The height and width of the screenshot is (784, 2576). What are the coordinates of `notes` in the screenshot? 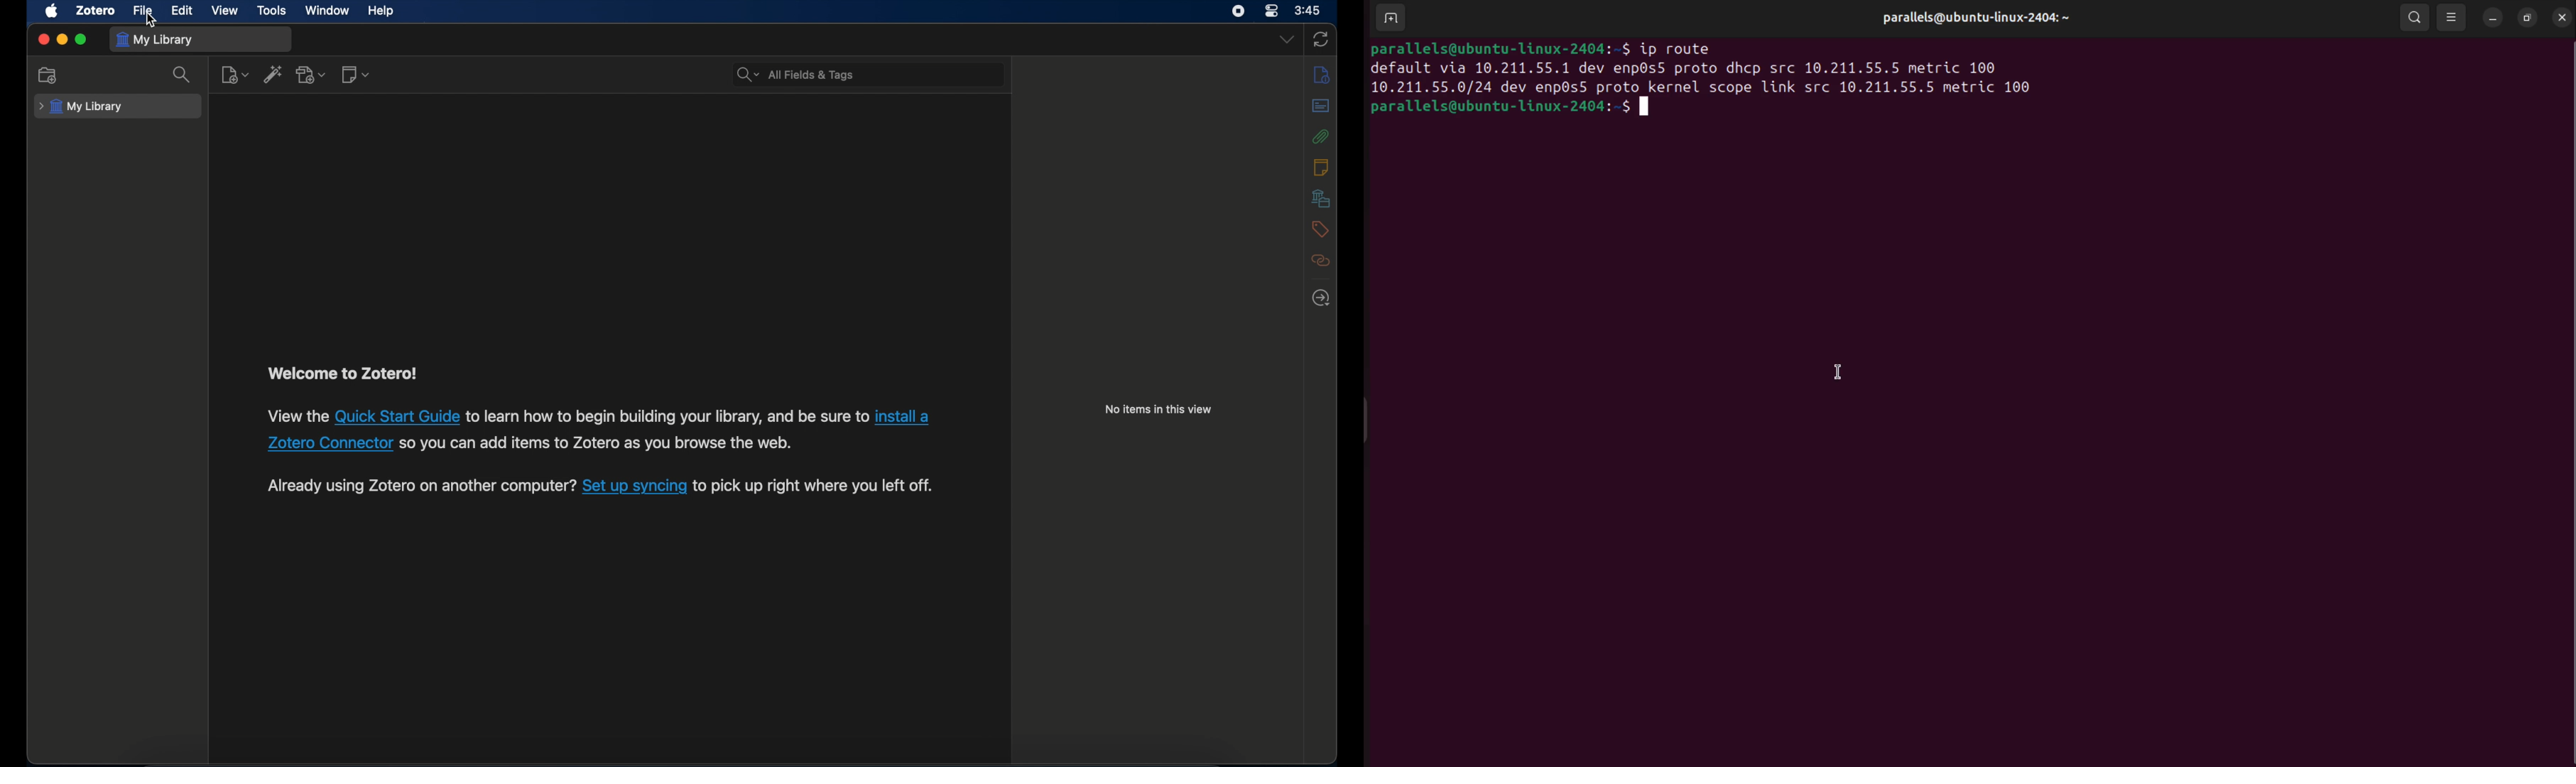 It's located at (1321, 168).